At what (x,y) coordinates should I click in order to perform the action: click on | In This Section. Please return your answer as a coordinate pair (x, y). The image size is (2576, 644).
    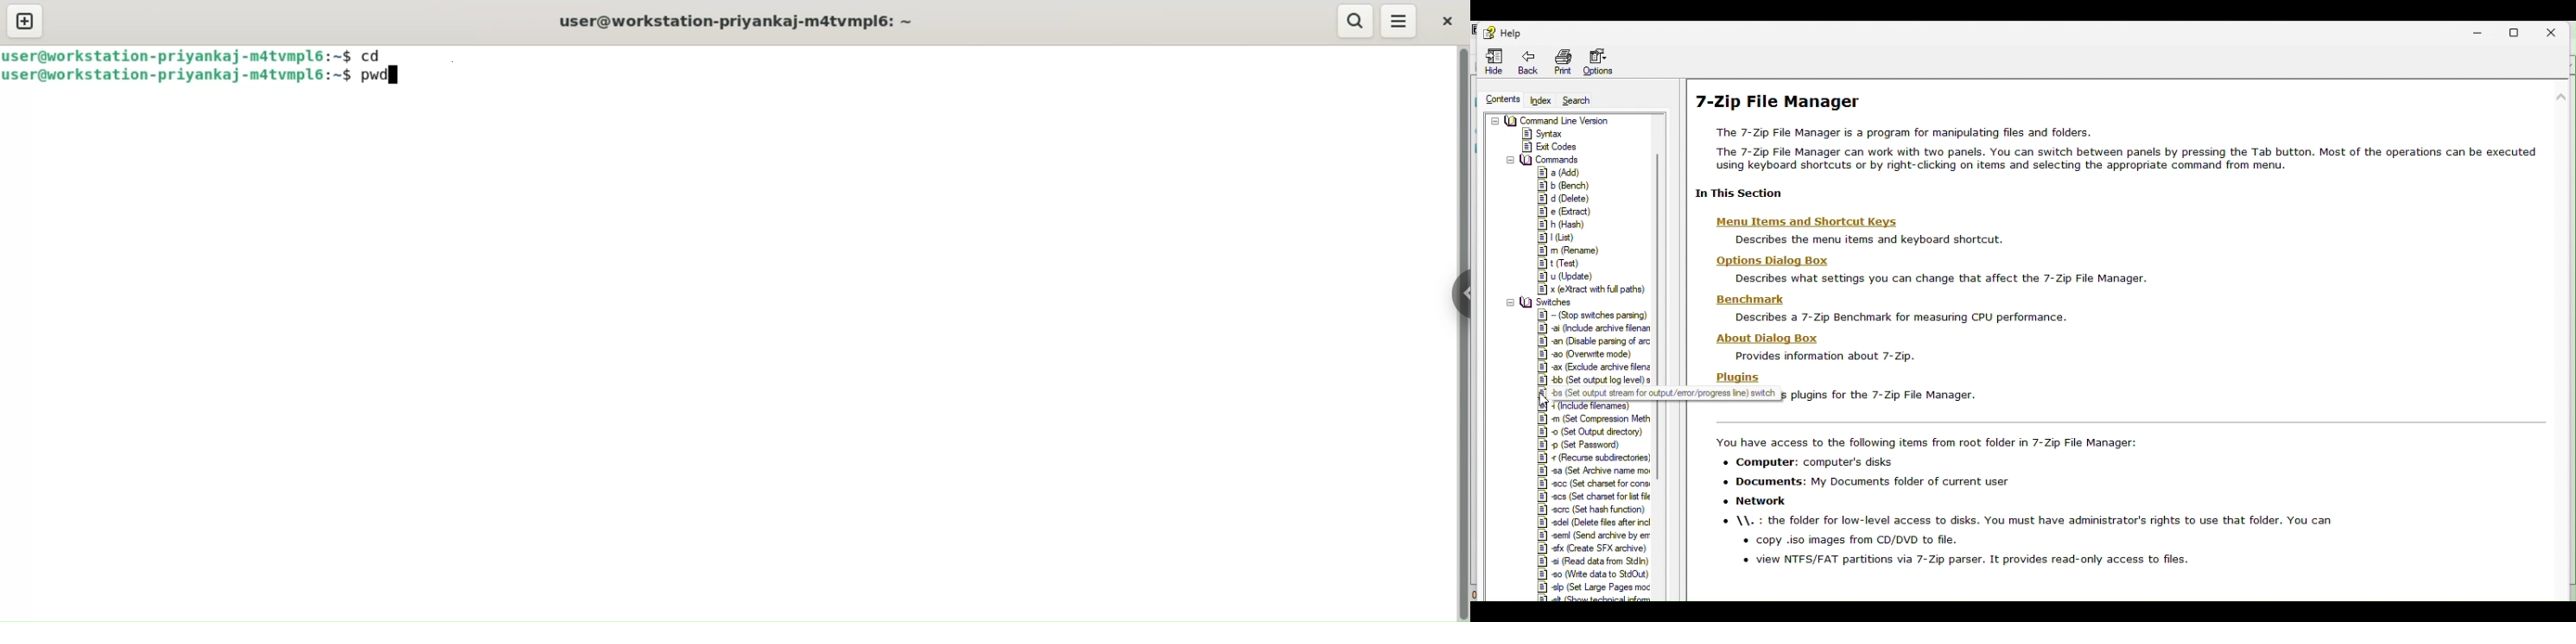
    Looking at the image, I should click on (1738, 193).